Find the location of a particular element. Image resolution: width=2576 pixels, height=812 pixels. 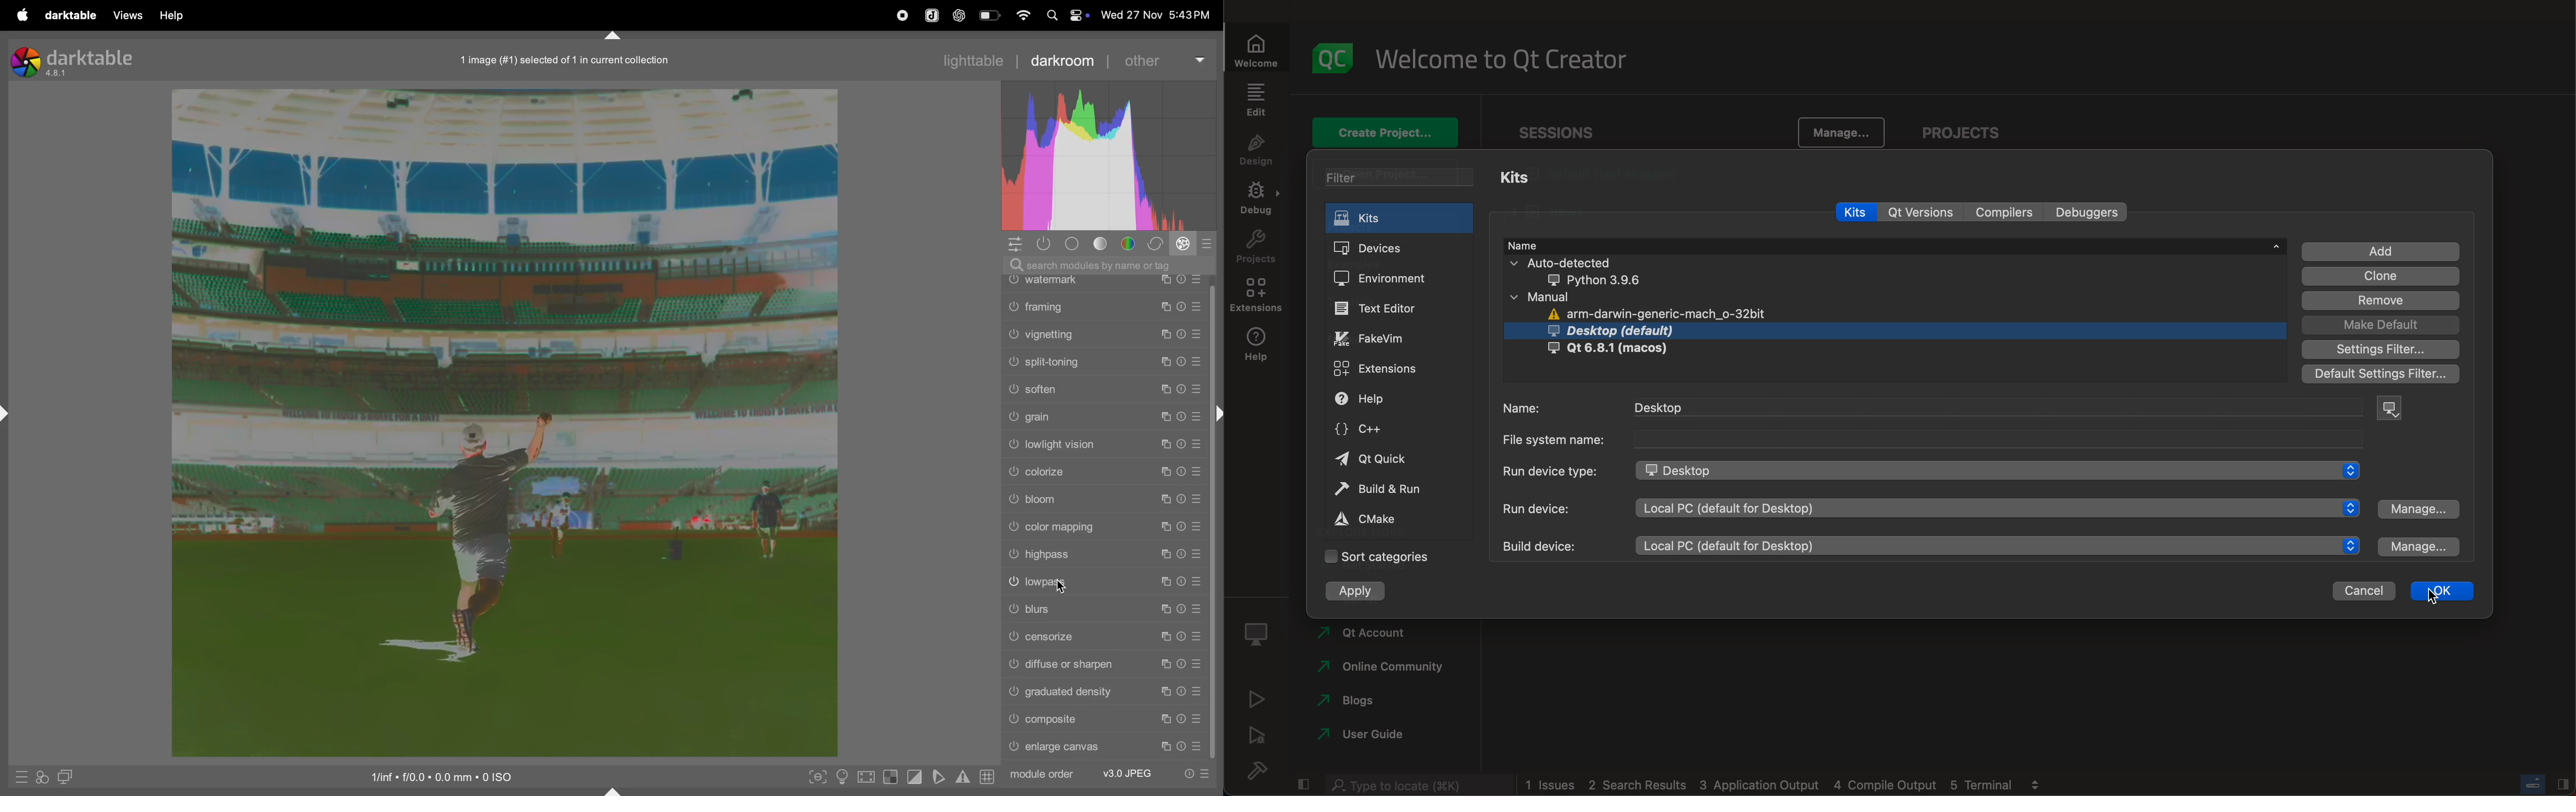

help is located at coordinates (1258, 349).